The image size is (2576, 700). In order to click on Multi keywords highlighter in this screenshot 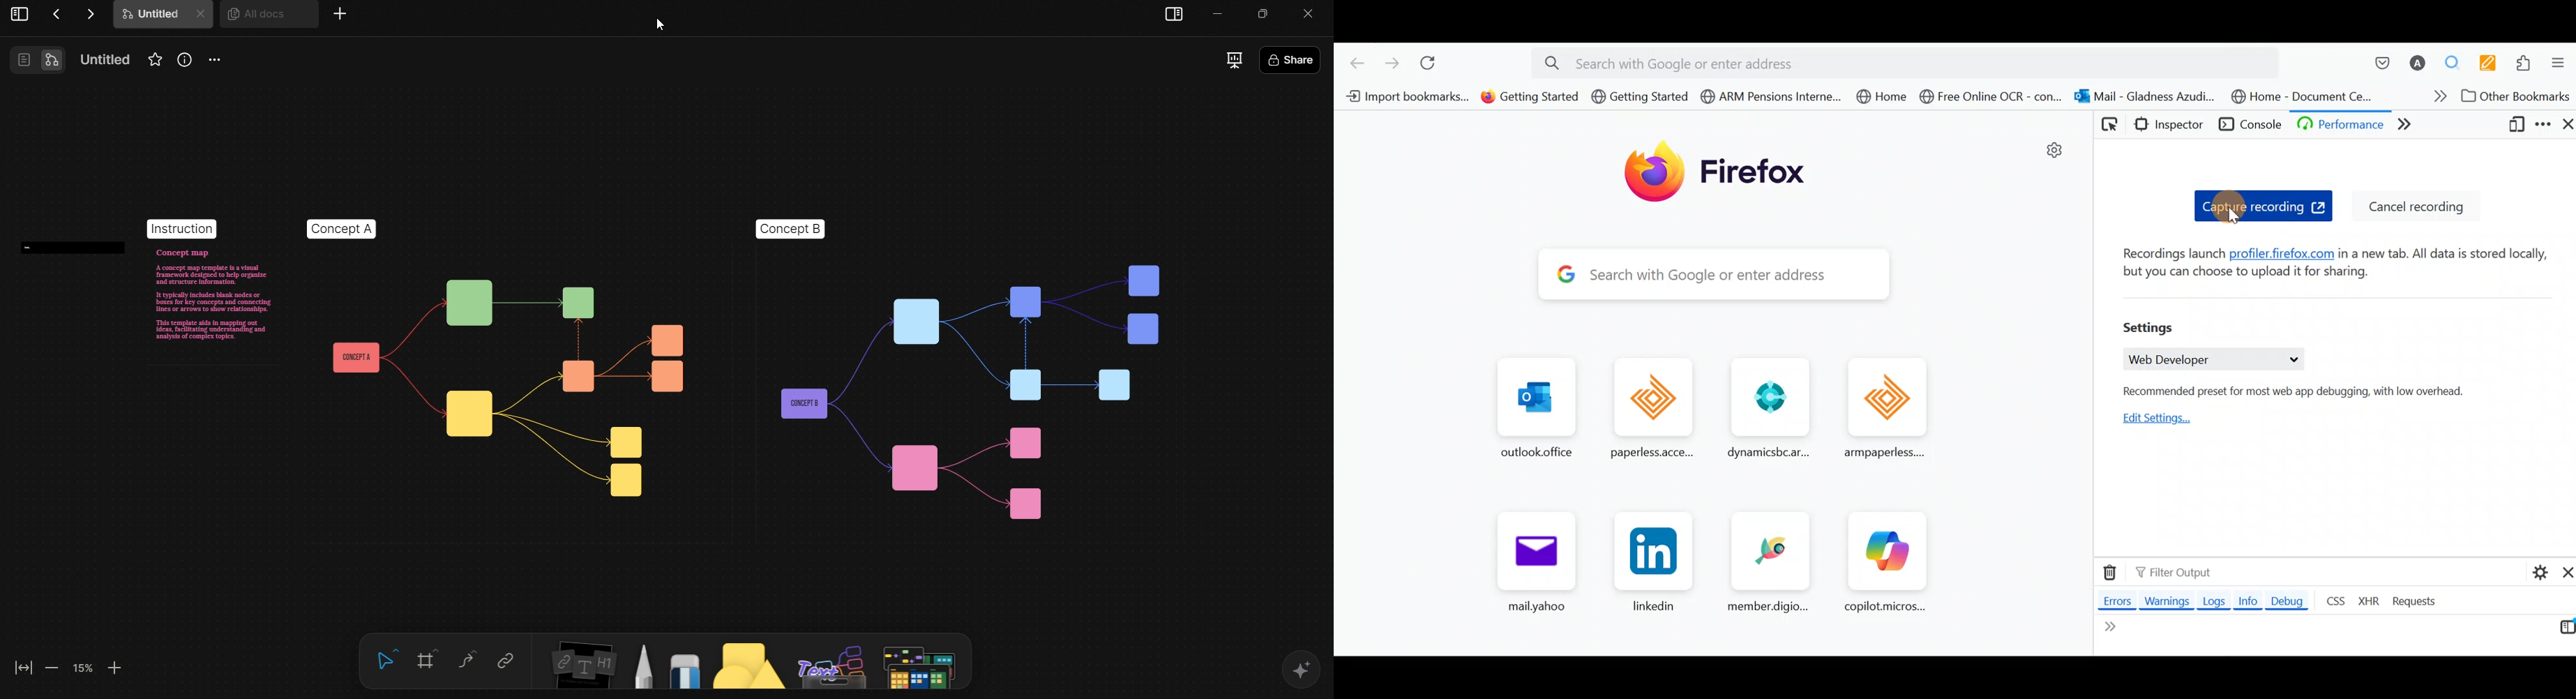, I will do `click(2492, 63)`.